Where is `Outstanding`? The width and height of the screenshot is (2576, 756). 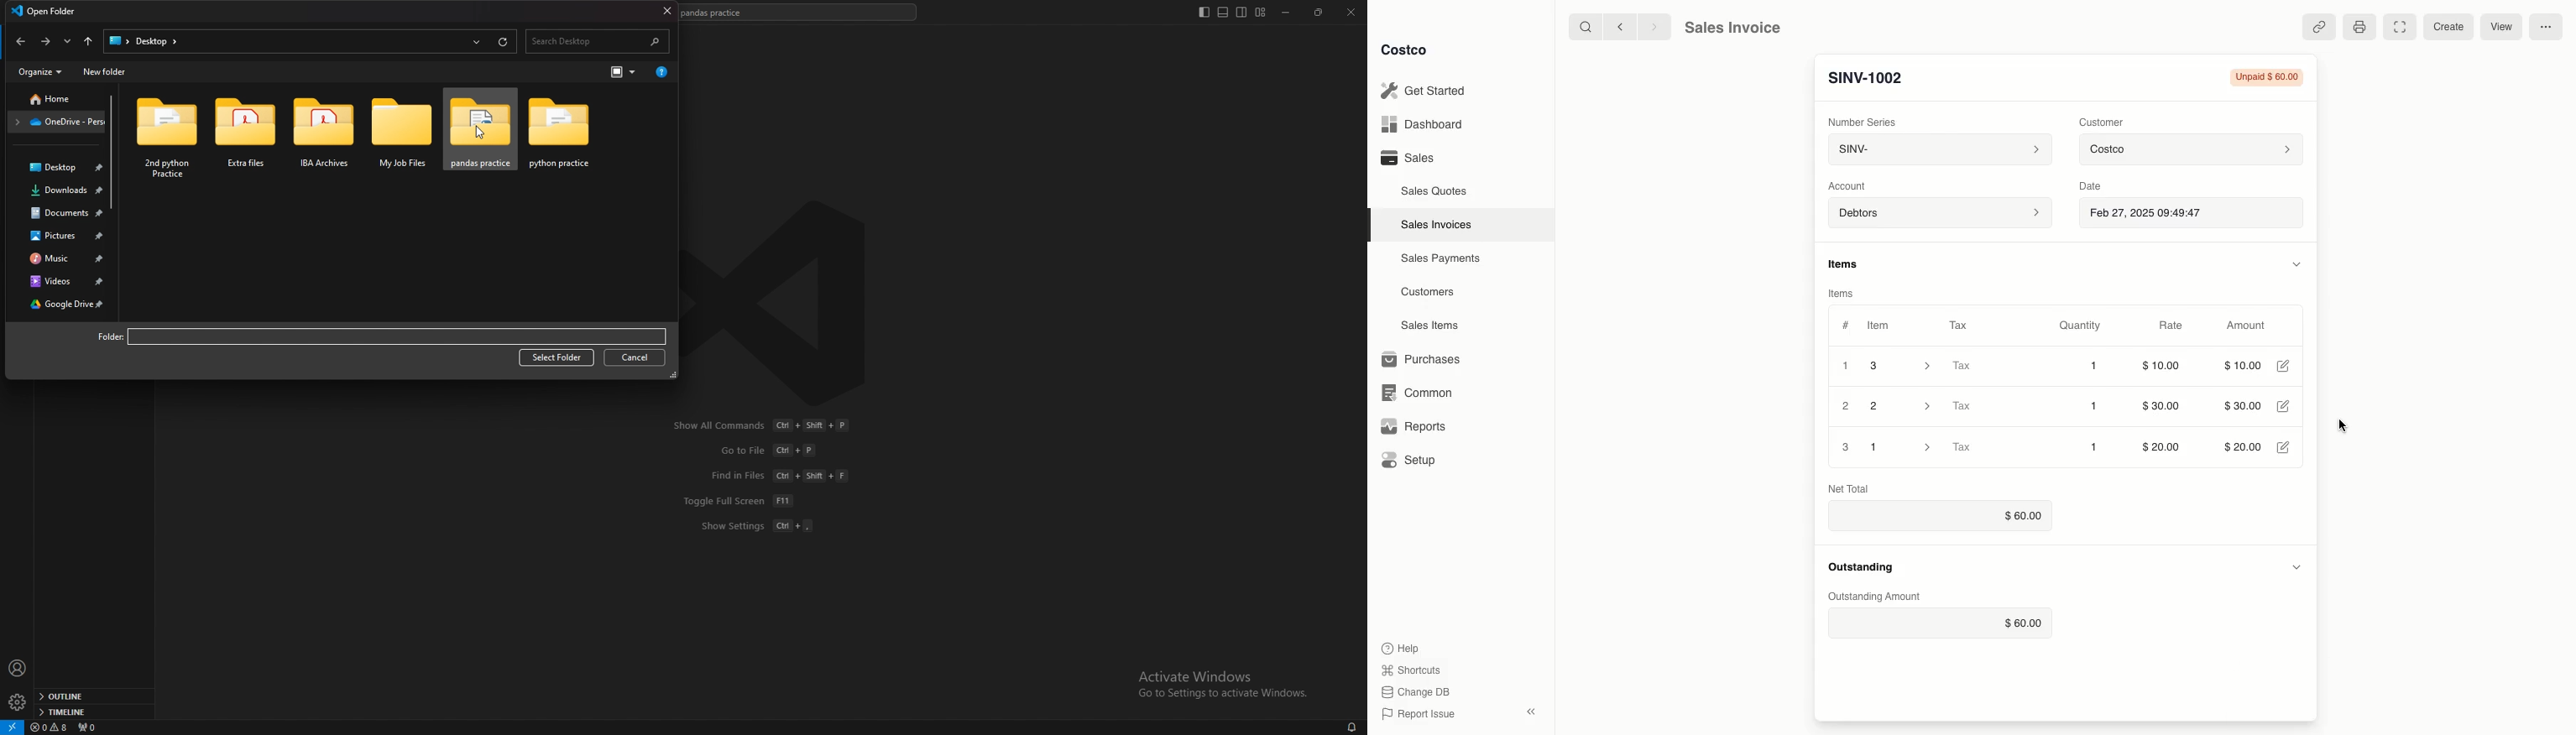
Outstanding is located at coordinates (1862, 568).